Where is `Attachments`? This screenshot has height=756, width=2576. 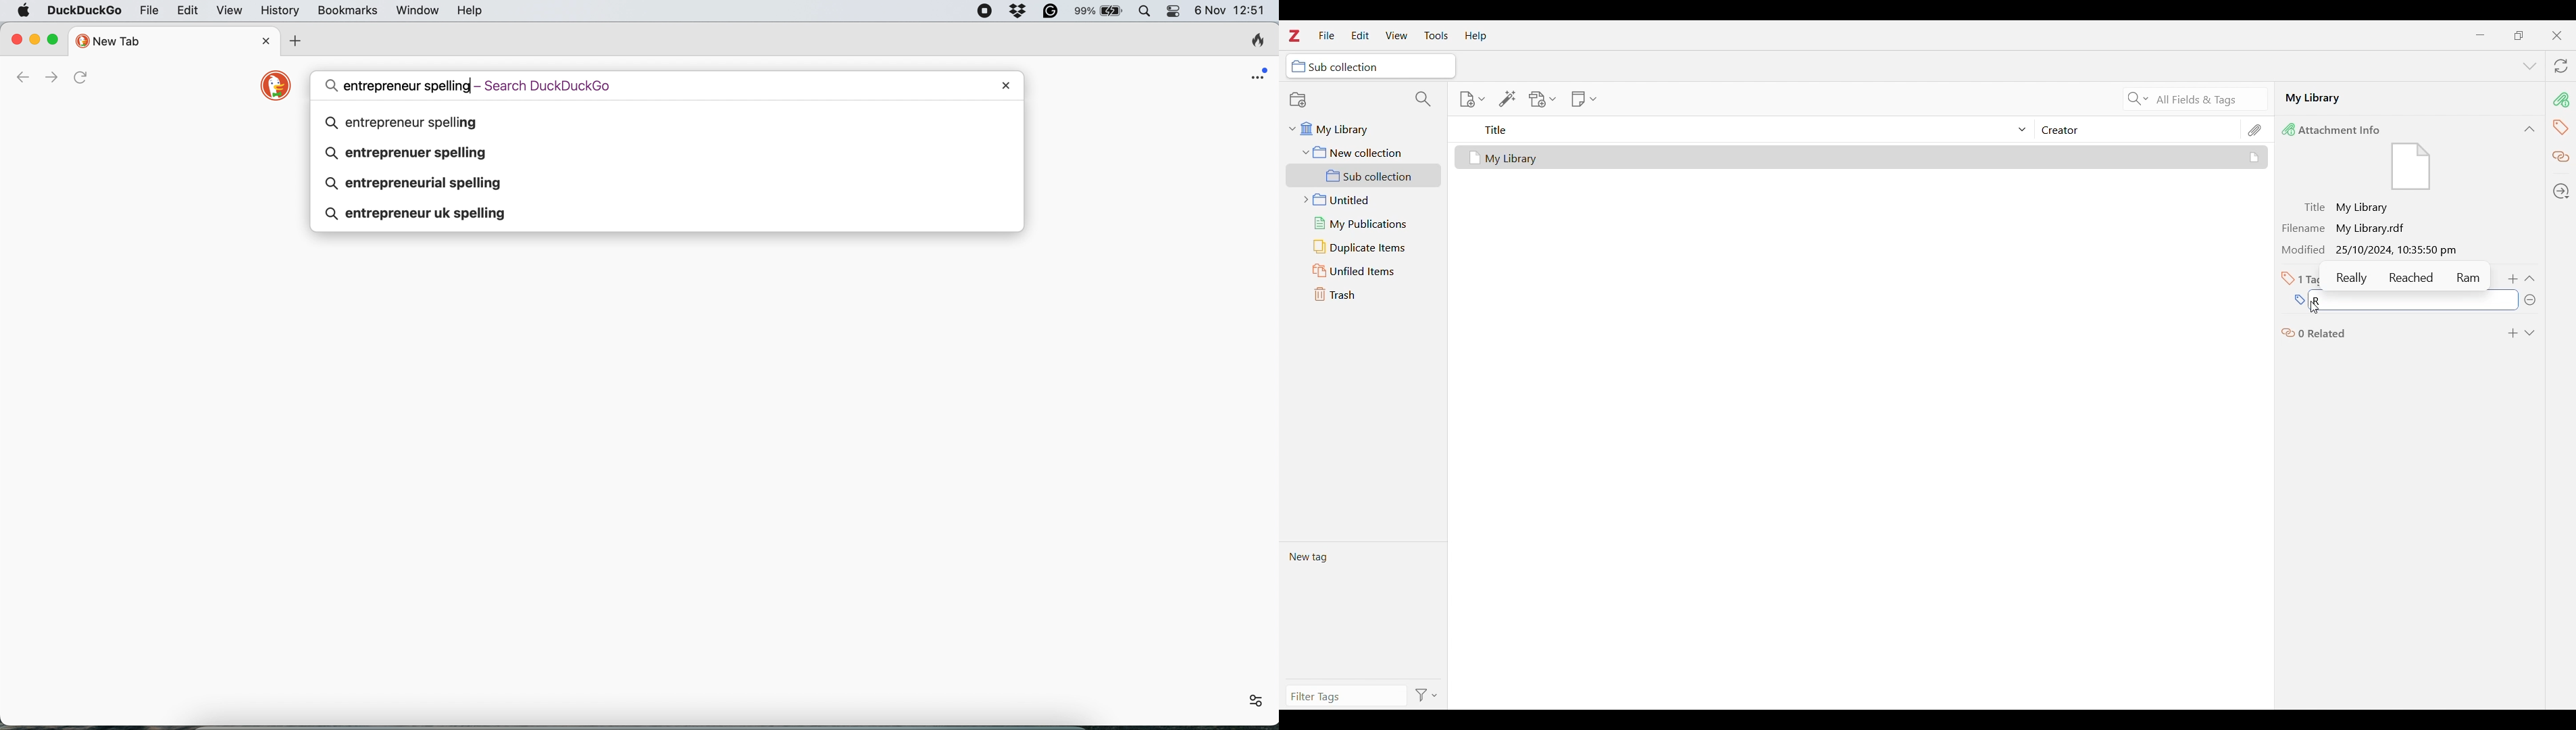 Attachments is located at coordinates (2256, 130).